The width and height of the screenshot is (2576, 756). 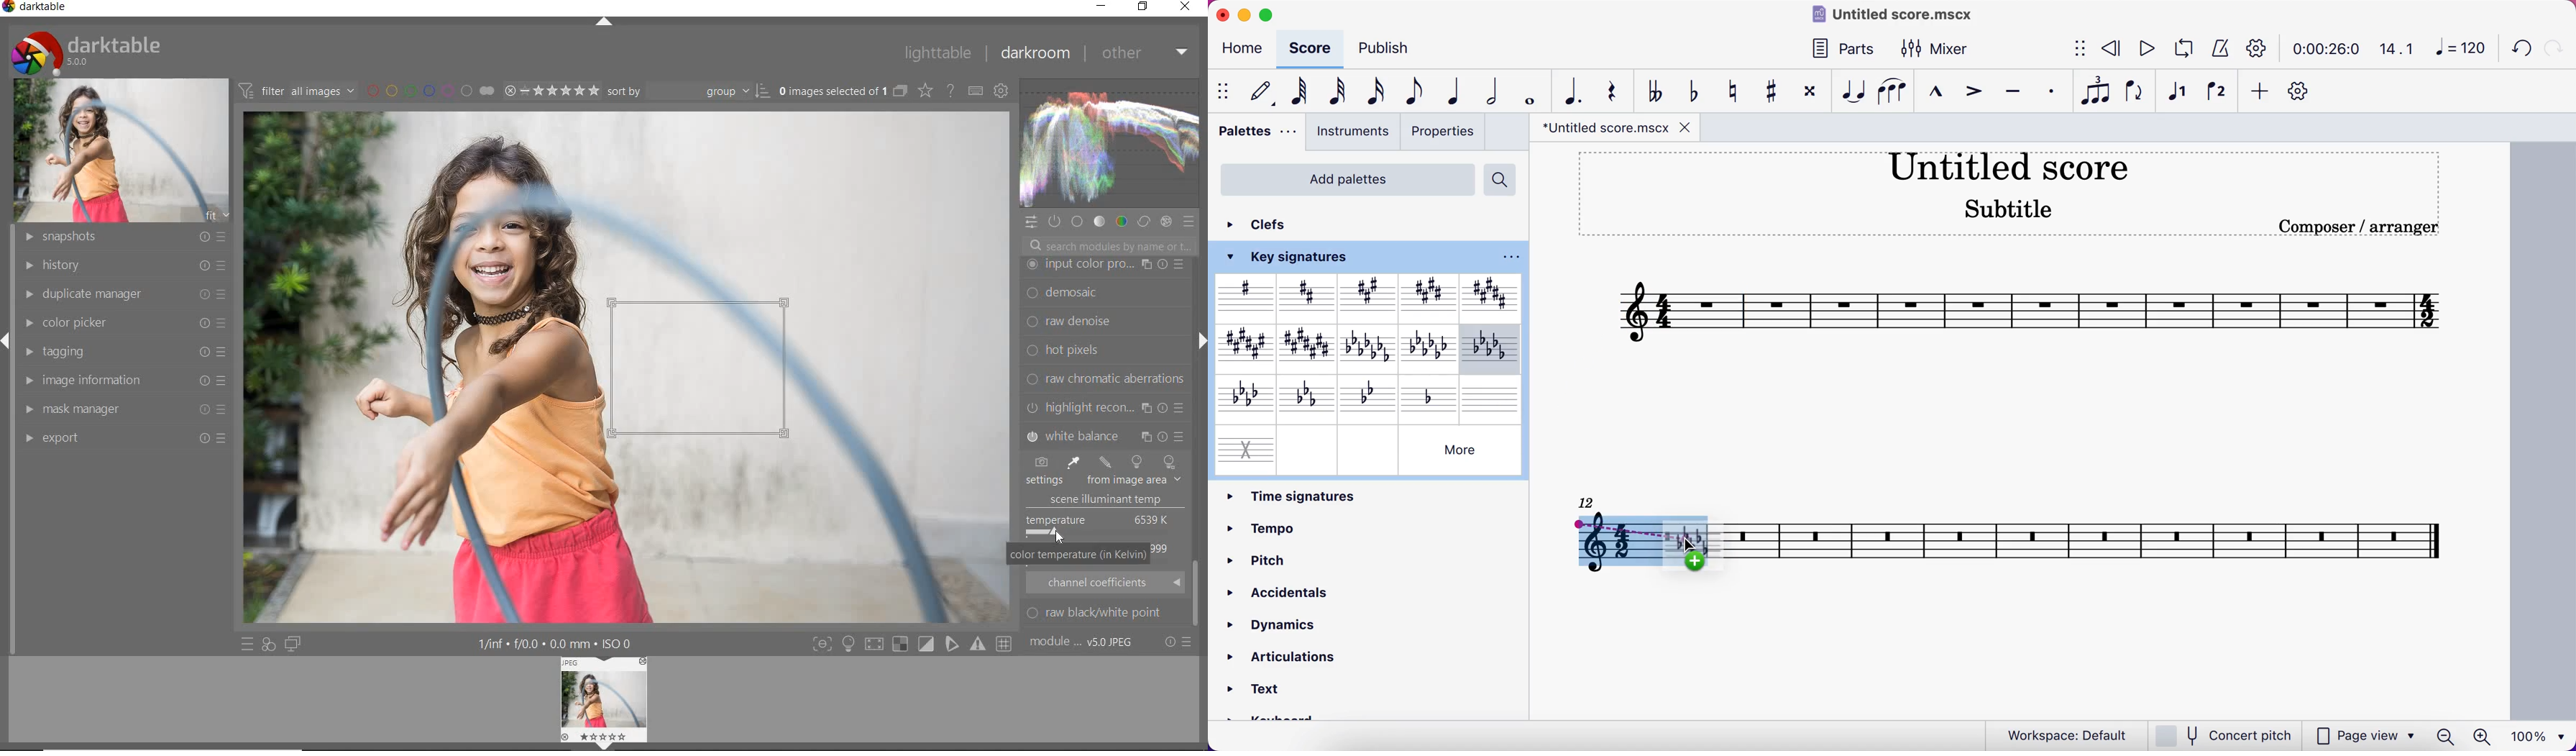 I want to click on filter images, so click(x=296, y=91).